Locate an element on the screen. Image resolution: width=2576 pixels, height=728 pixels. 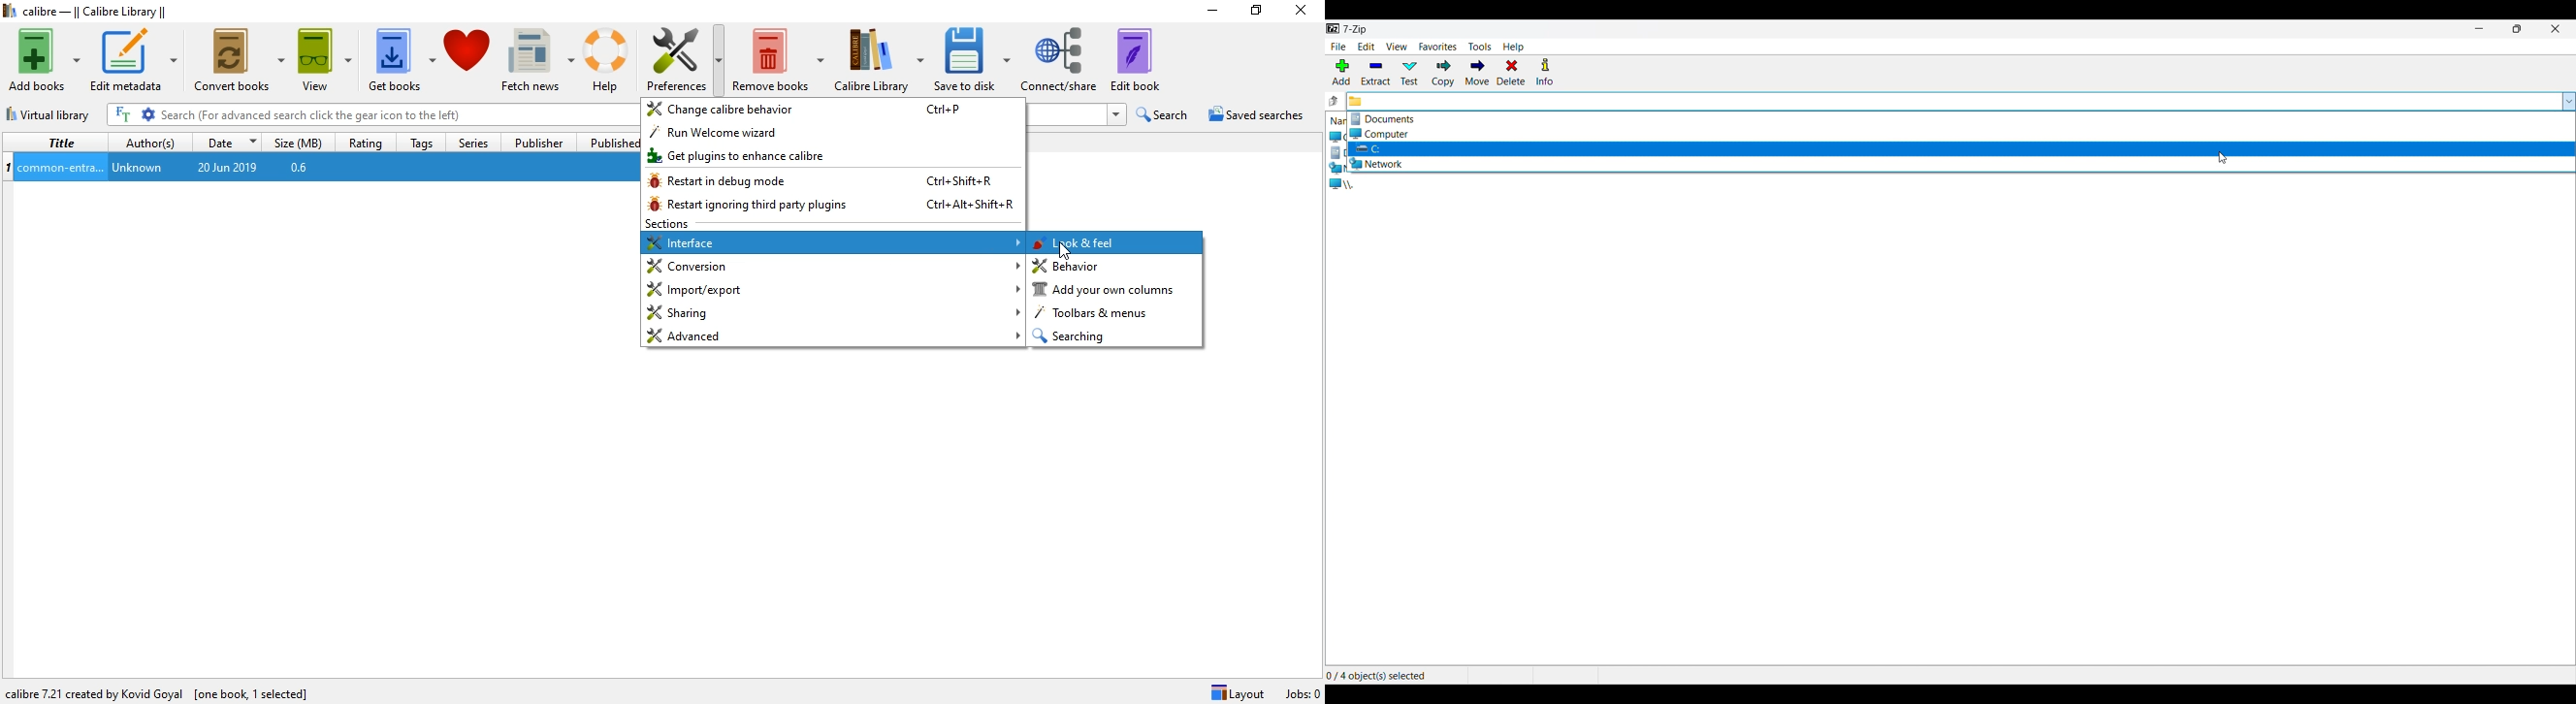
Preference is located at coordinates (688, 53).